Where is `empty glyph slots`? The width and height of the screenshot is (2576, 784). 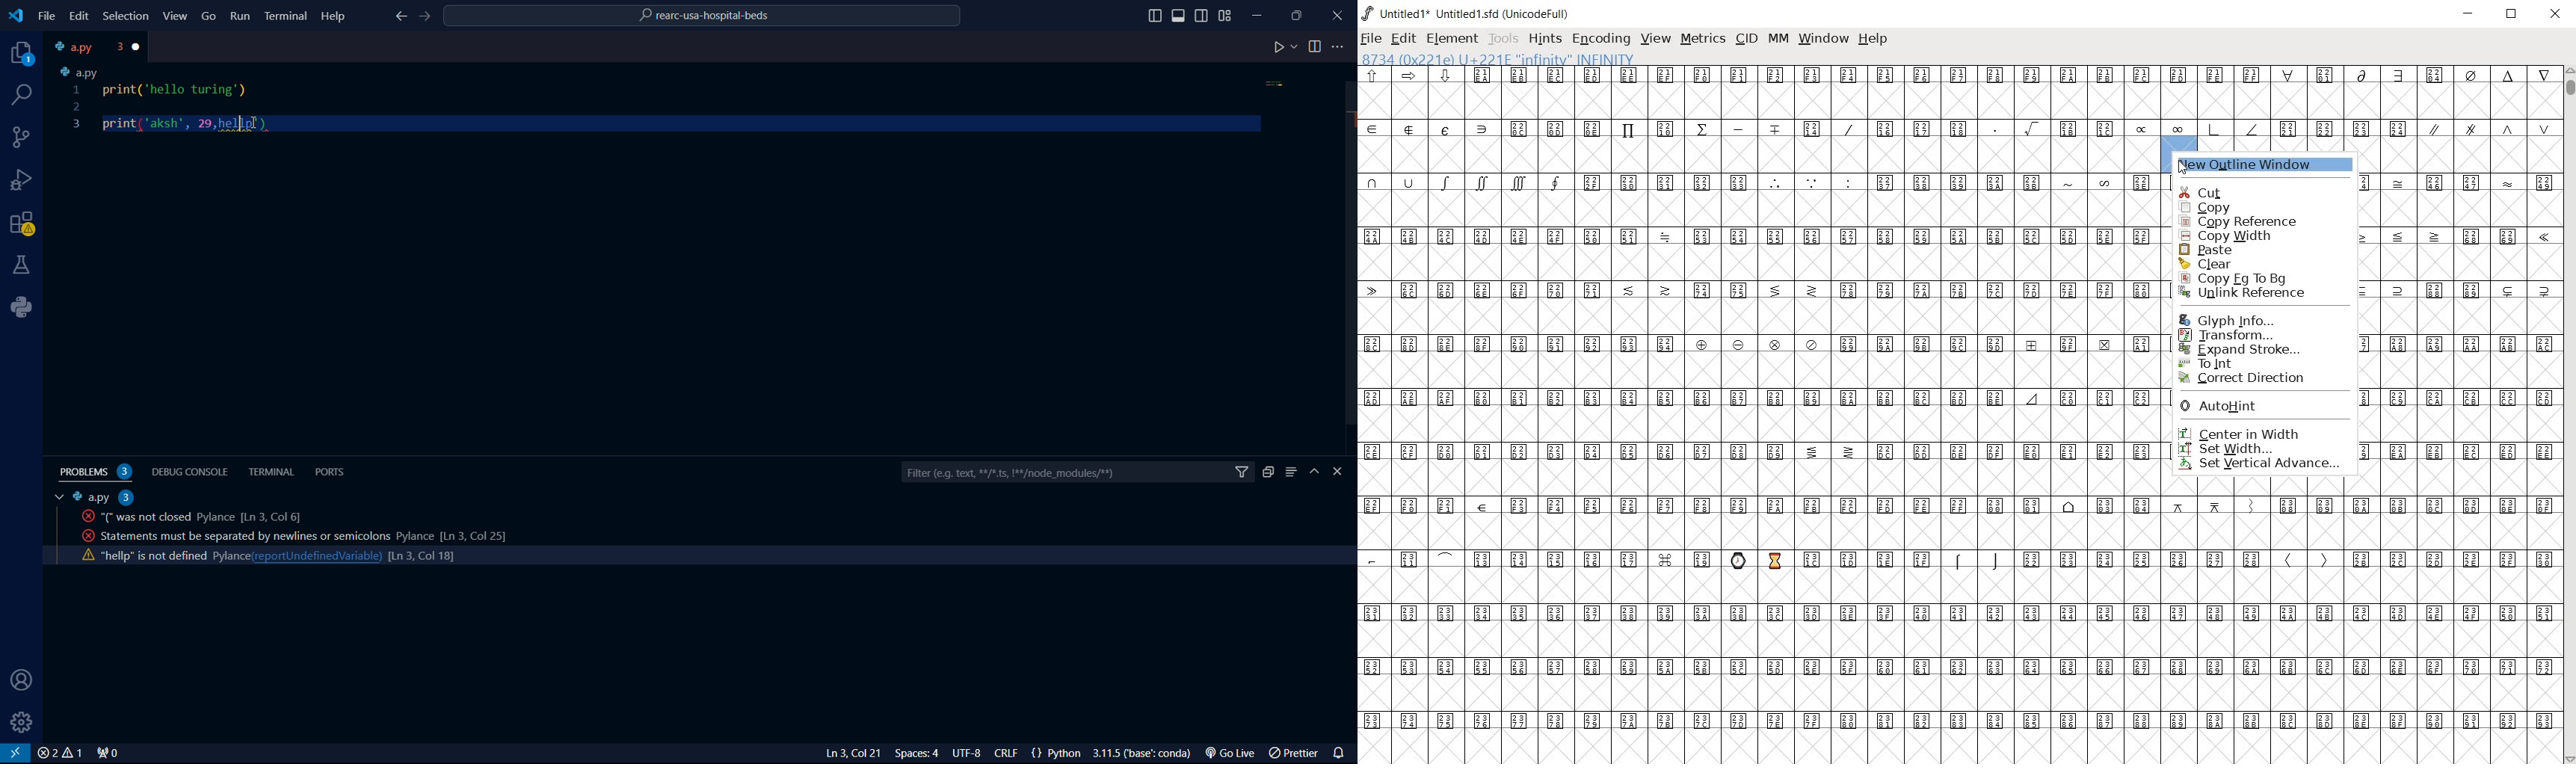 empty glyph slots is located at coordinates (1759, 157).